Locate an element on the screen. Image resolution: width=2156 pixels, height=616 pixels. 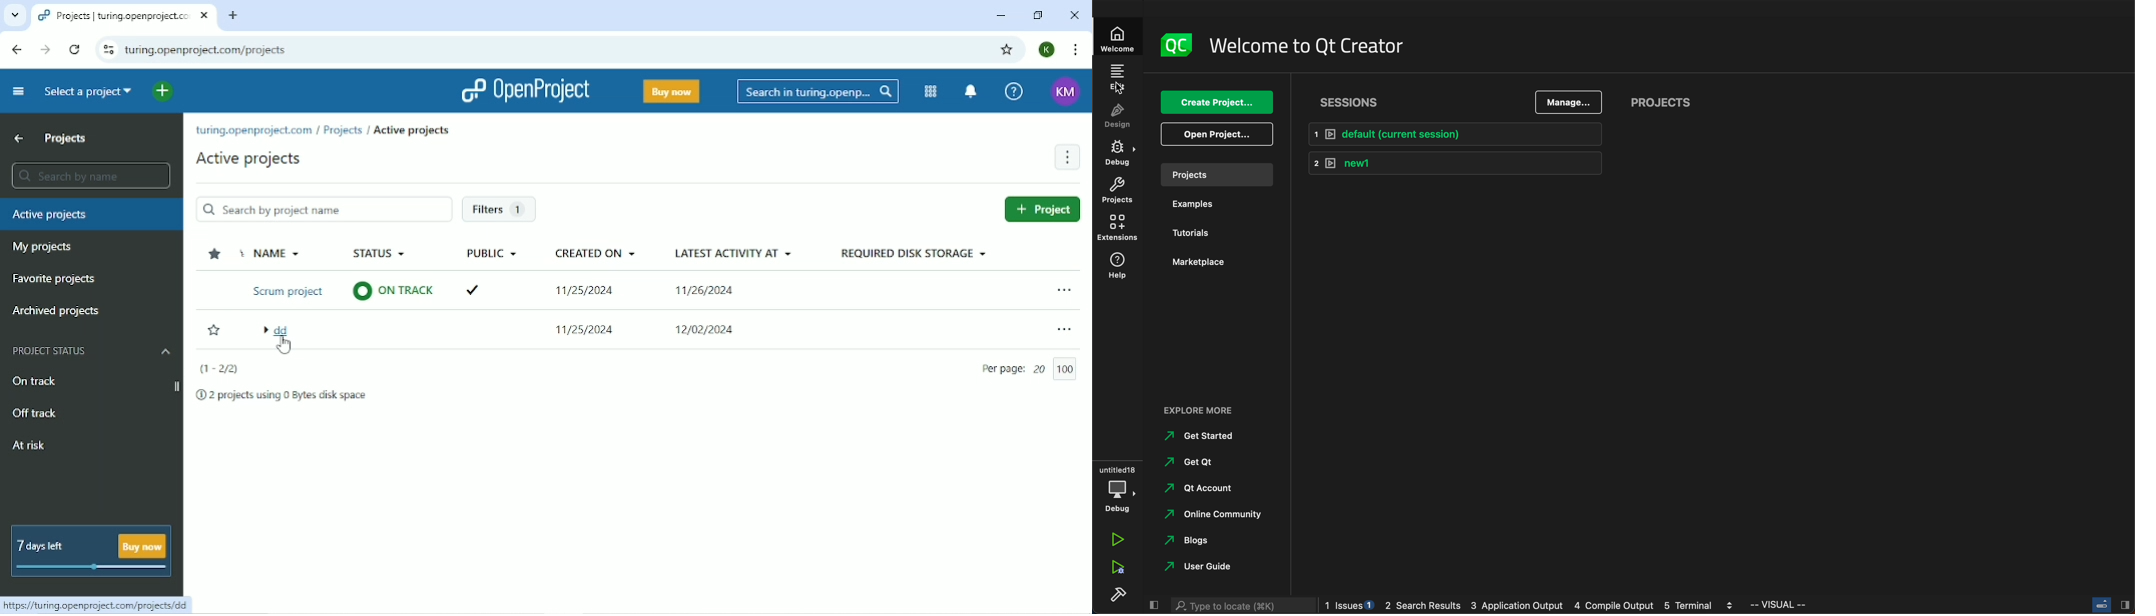
Forward is located at coordinates (44, 49).